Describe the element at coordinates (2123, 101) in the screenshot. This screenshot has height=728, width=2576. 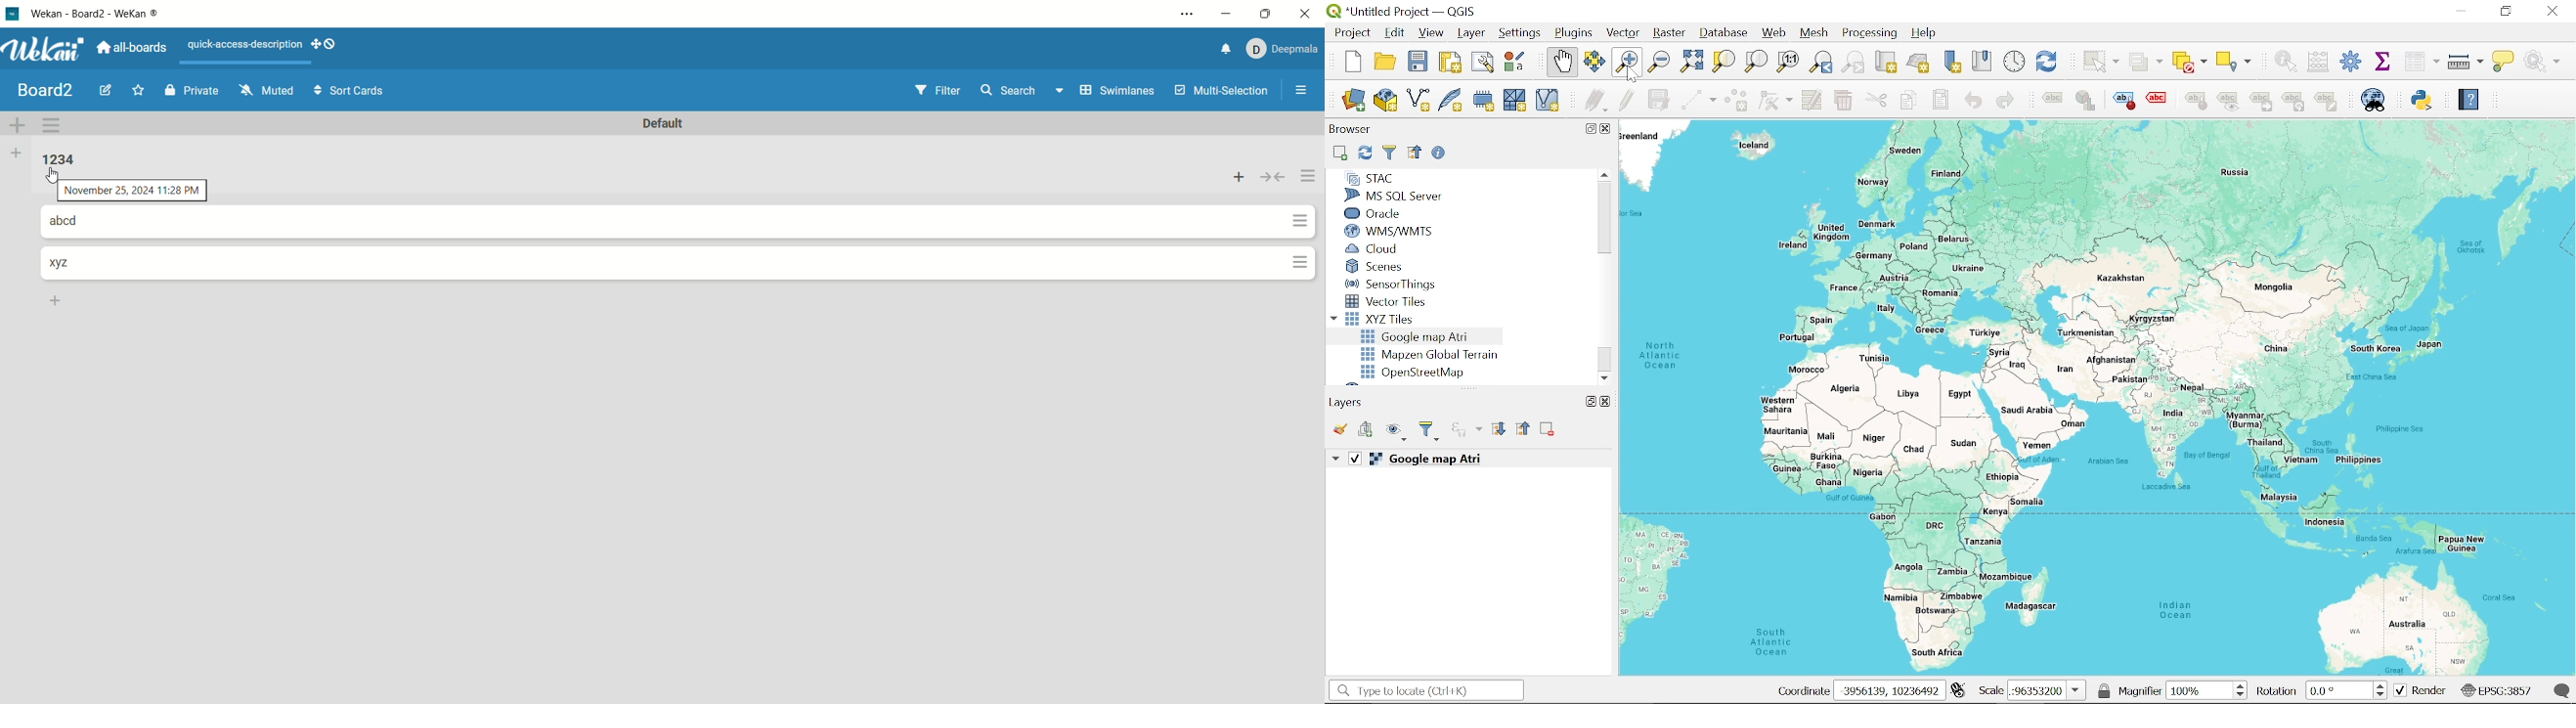
I see `Highlihght pinned labels` at that location.